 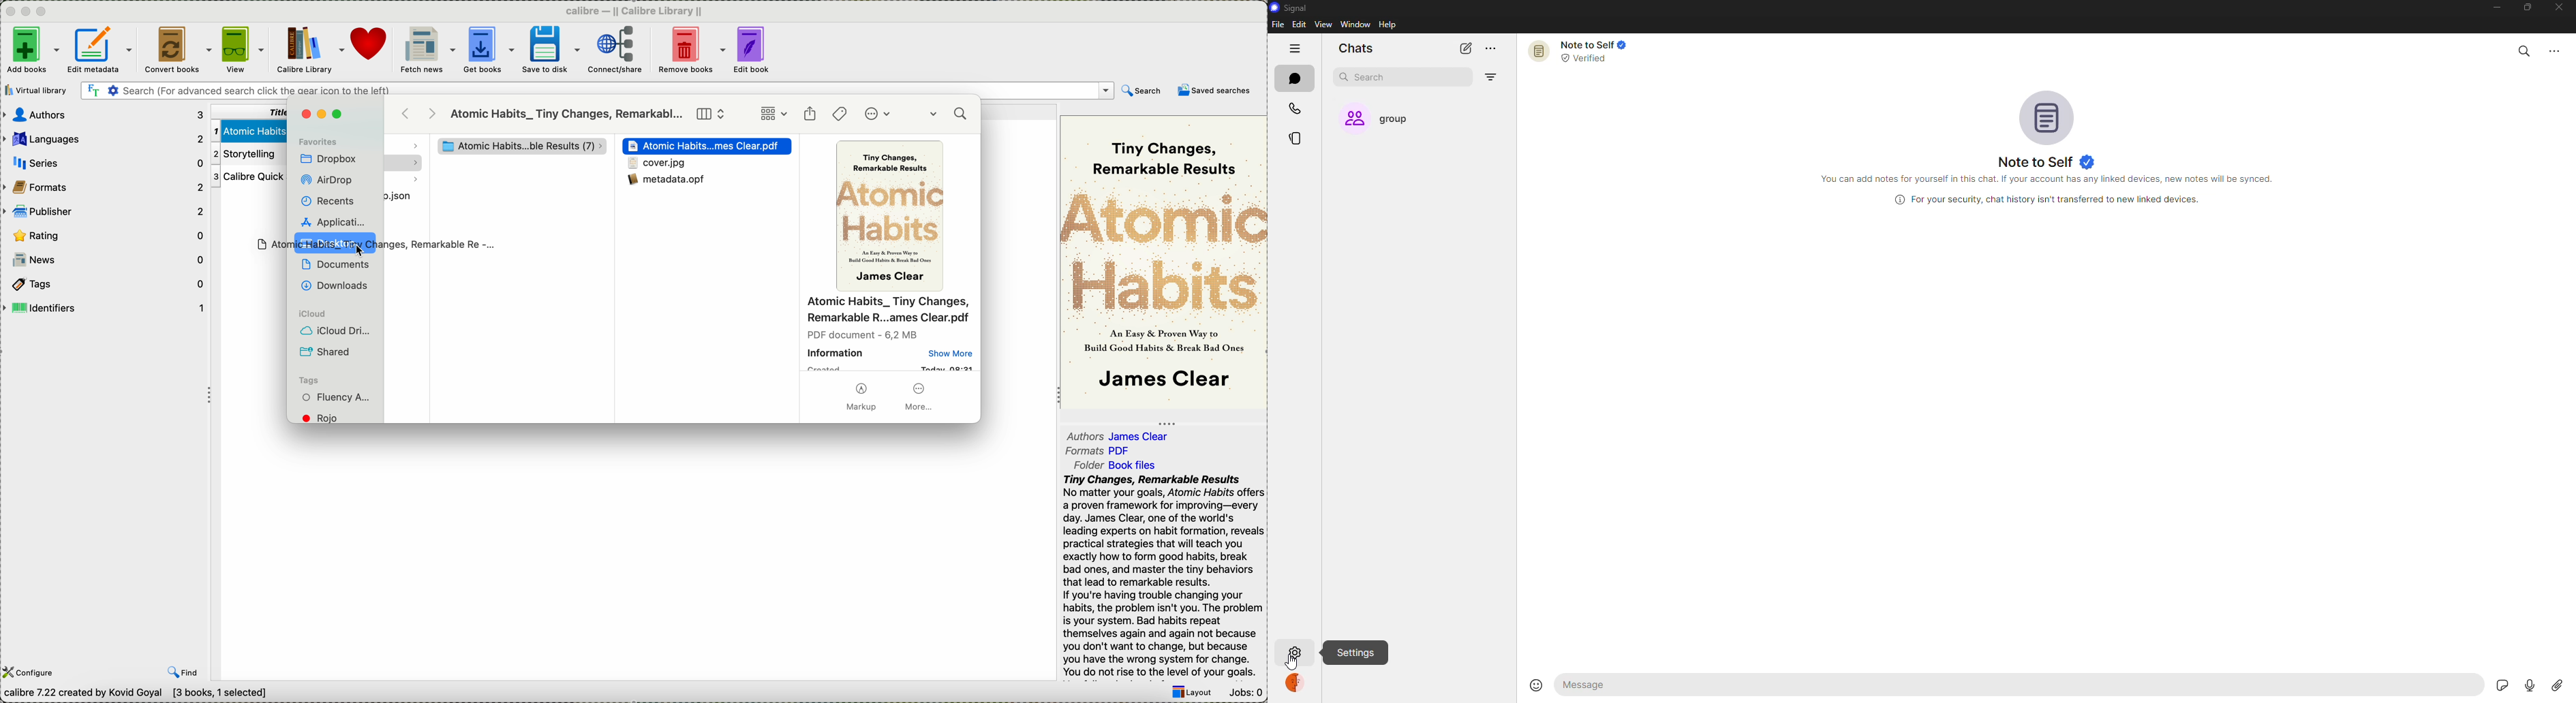 I want to click on icloud, so click(x=310, y=314).